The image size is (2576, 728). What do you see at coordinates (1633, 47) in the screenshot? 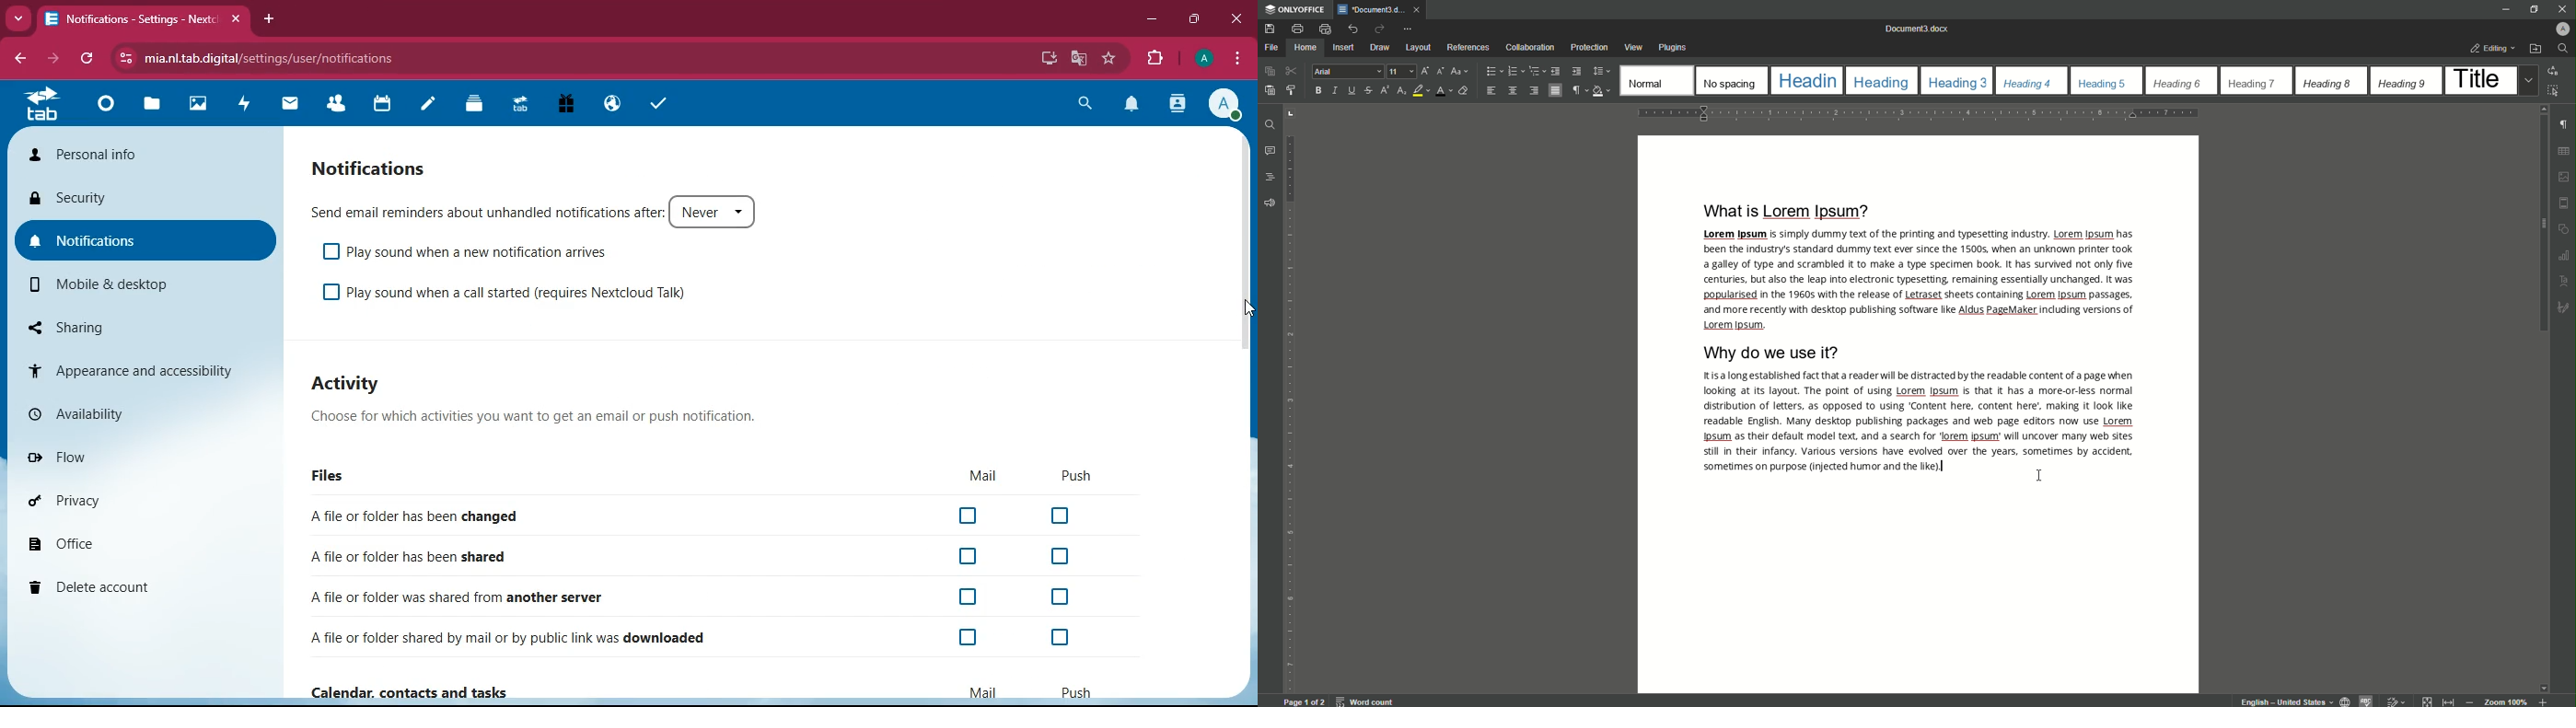
I see `View` at bounding box center [1633, 47].